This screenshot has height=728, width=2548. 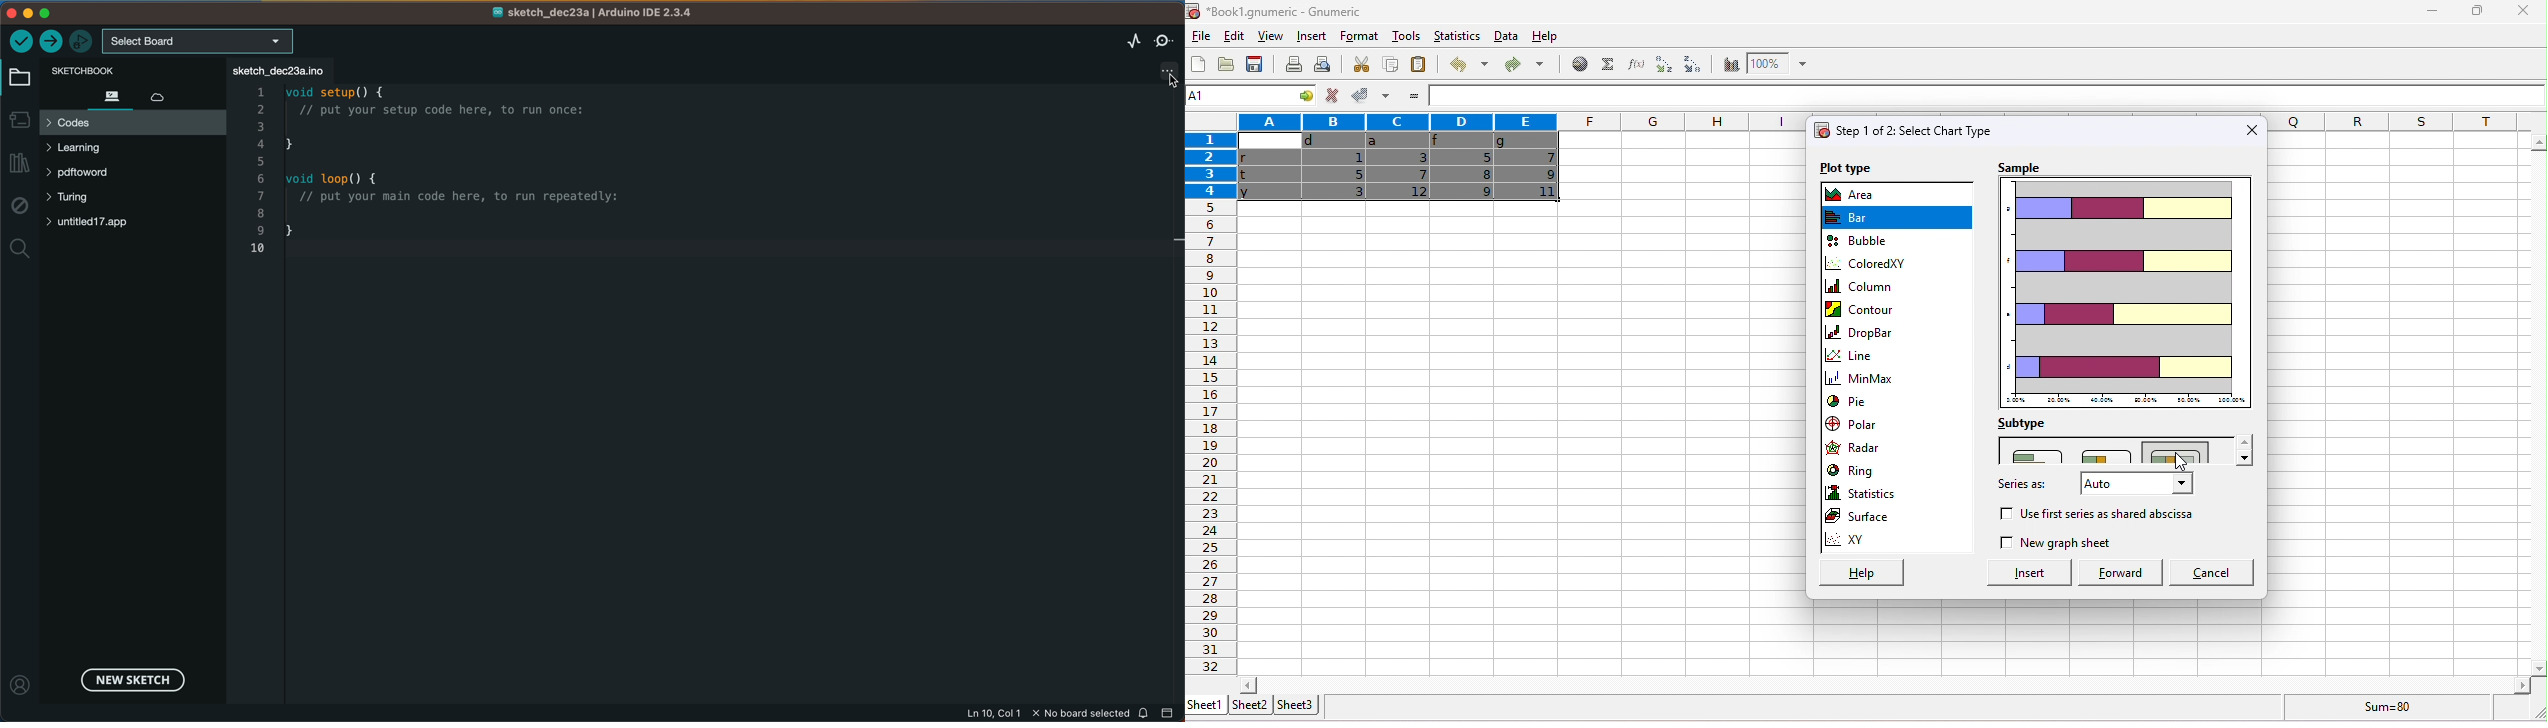 What do you see at coordinates (2025, 167) in the screenshot?
I see `sample` at bounding box center [2025, 167].